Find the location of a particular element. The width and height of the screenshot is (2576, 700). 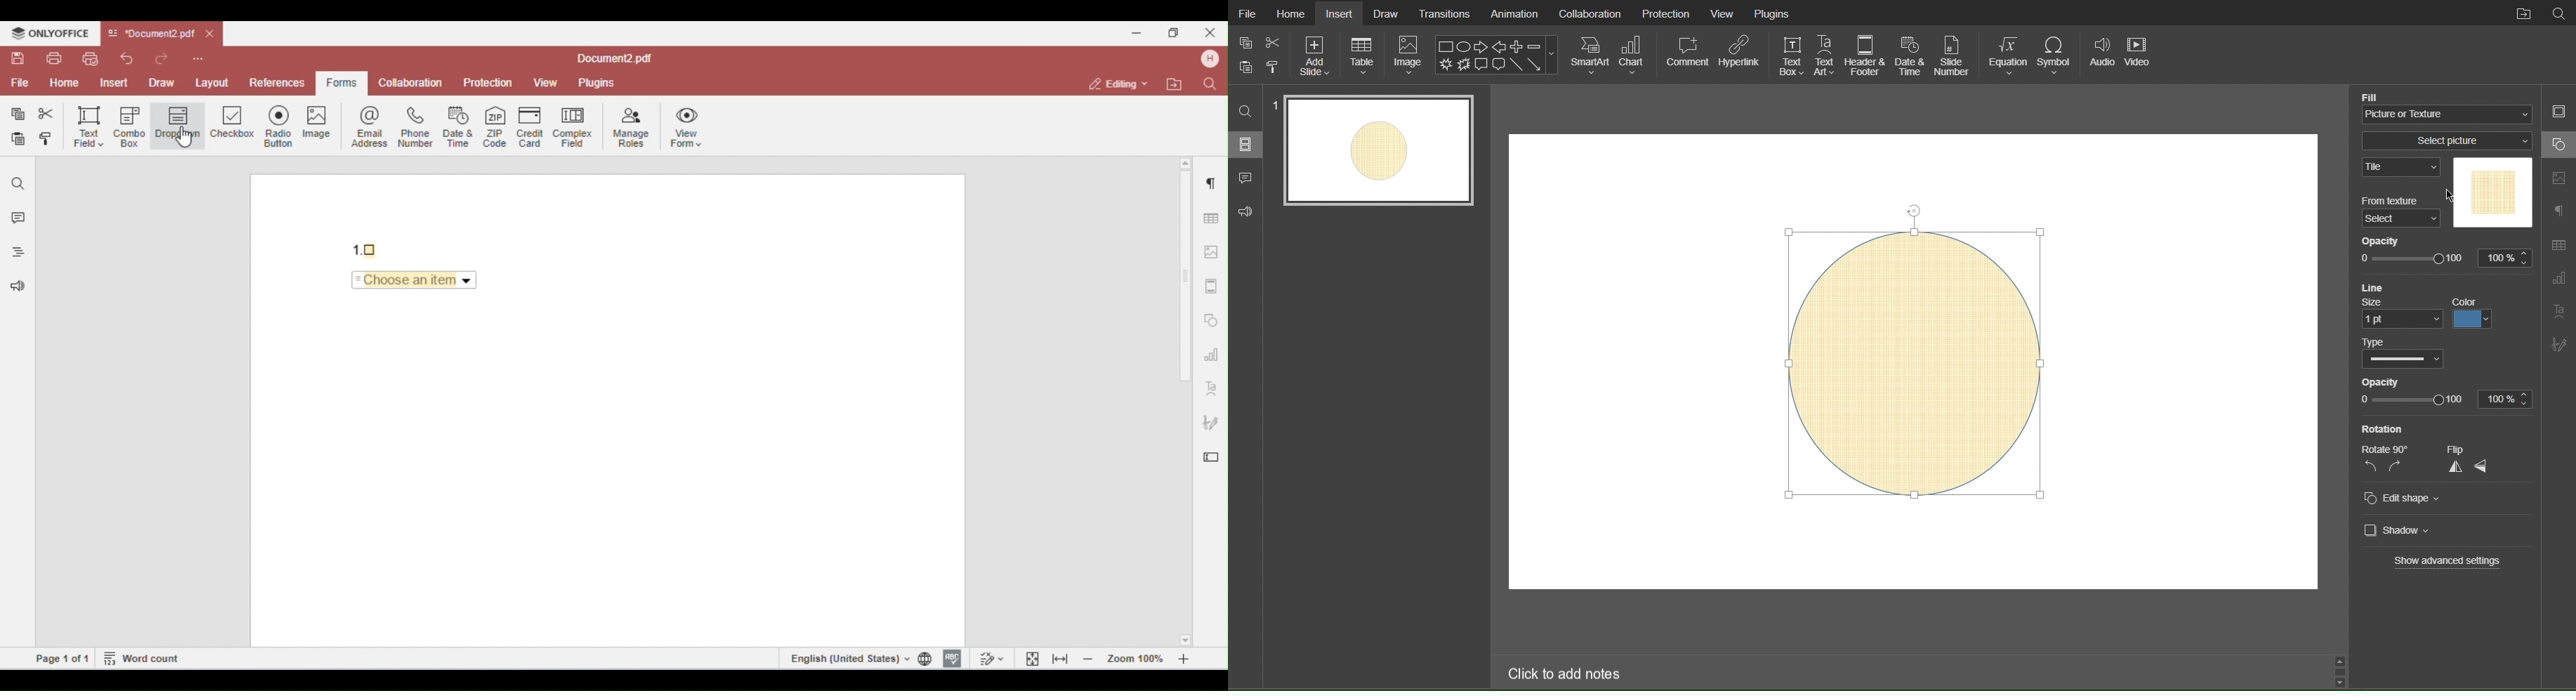

Open File Location is located at coordinates (2523, 13).